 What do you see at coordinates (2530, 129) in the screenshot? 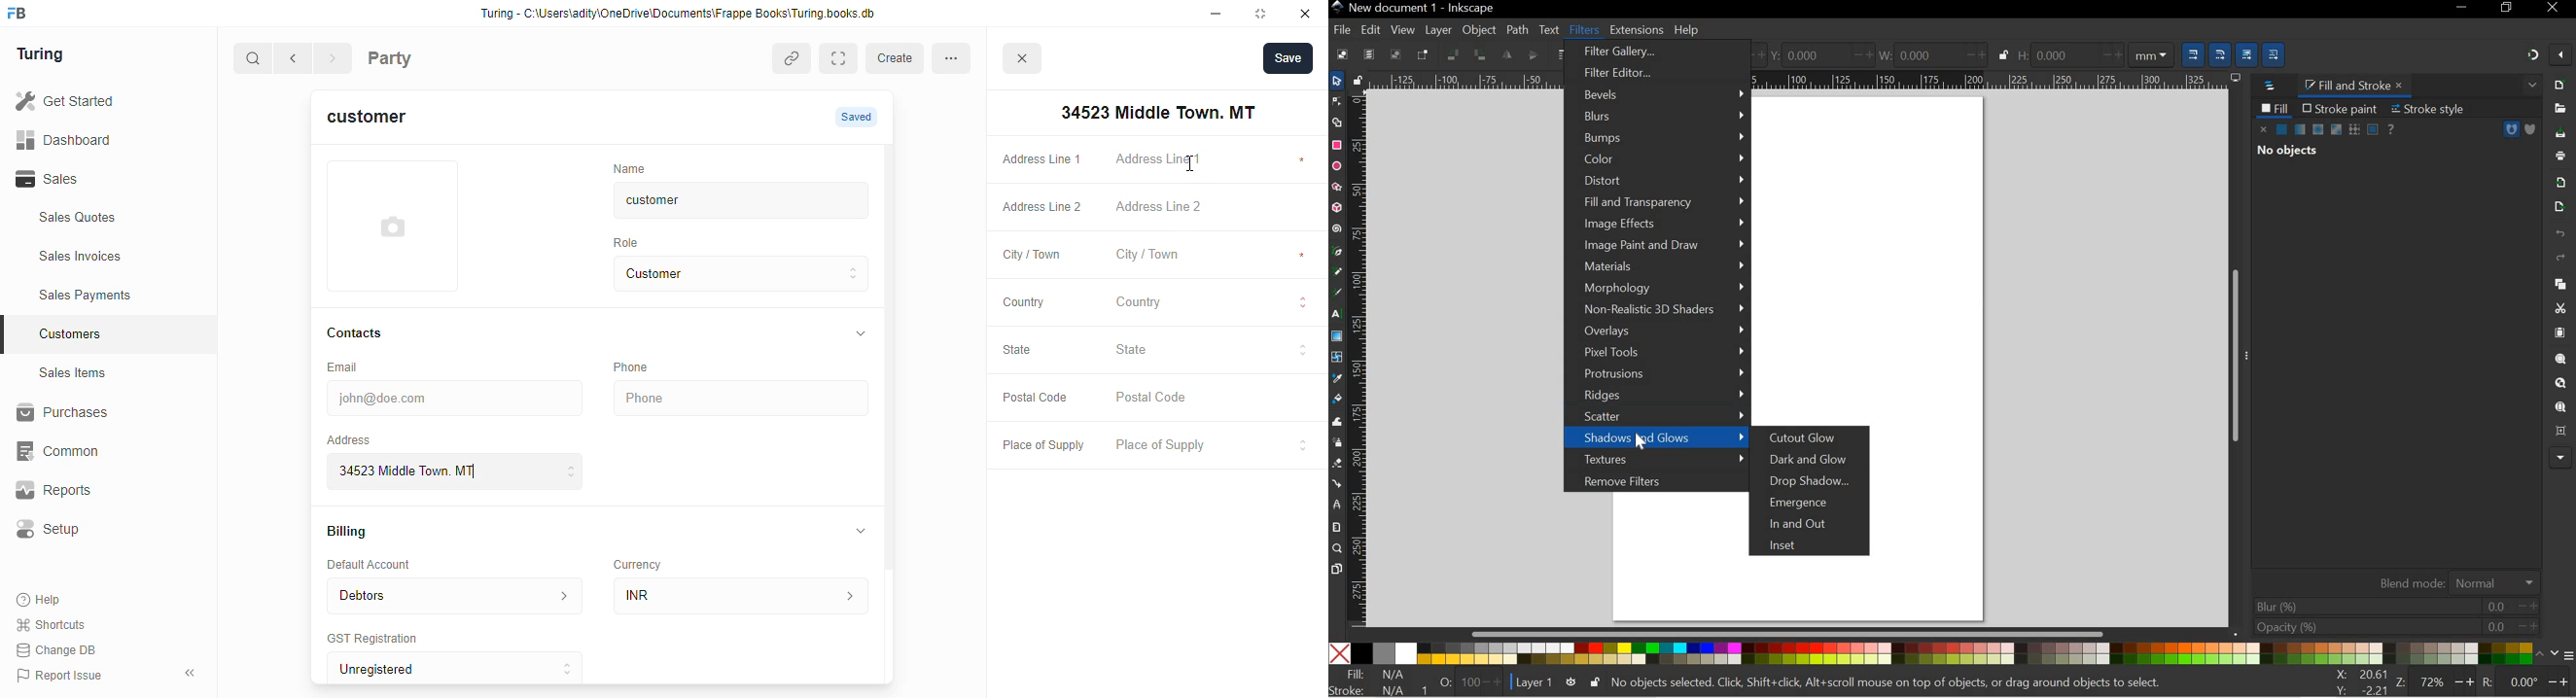
I see `SOLID FILL` at bounding box center [2530, 129].